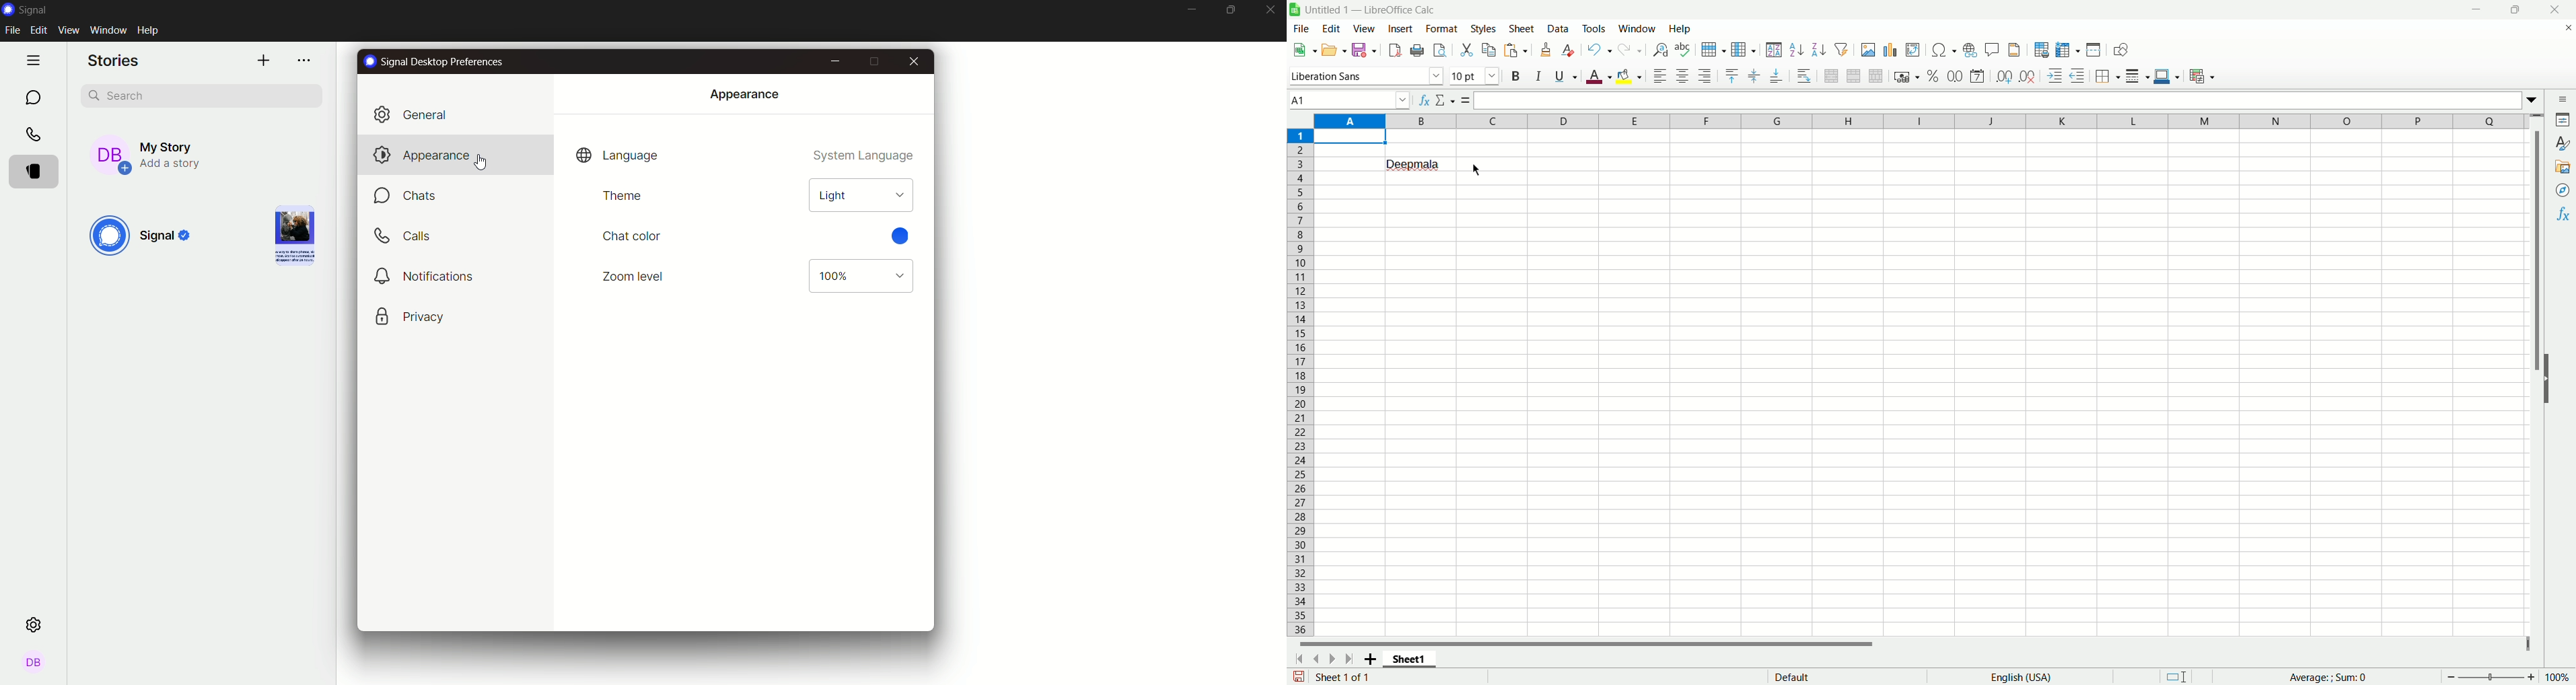  I want to click on appearance, so click(419, 154).